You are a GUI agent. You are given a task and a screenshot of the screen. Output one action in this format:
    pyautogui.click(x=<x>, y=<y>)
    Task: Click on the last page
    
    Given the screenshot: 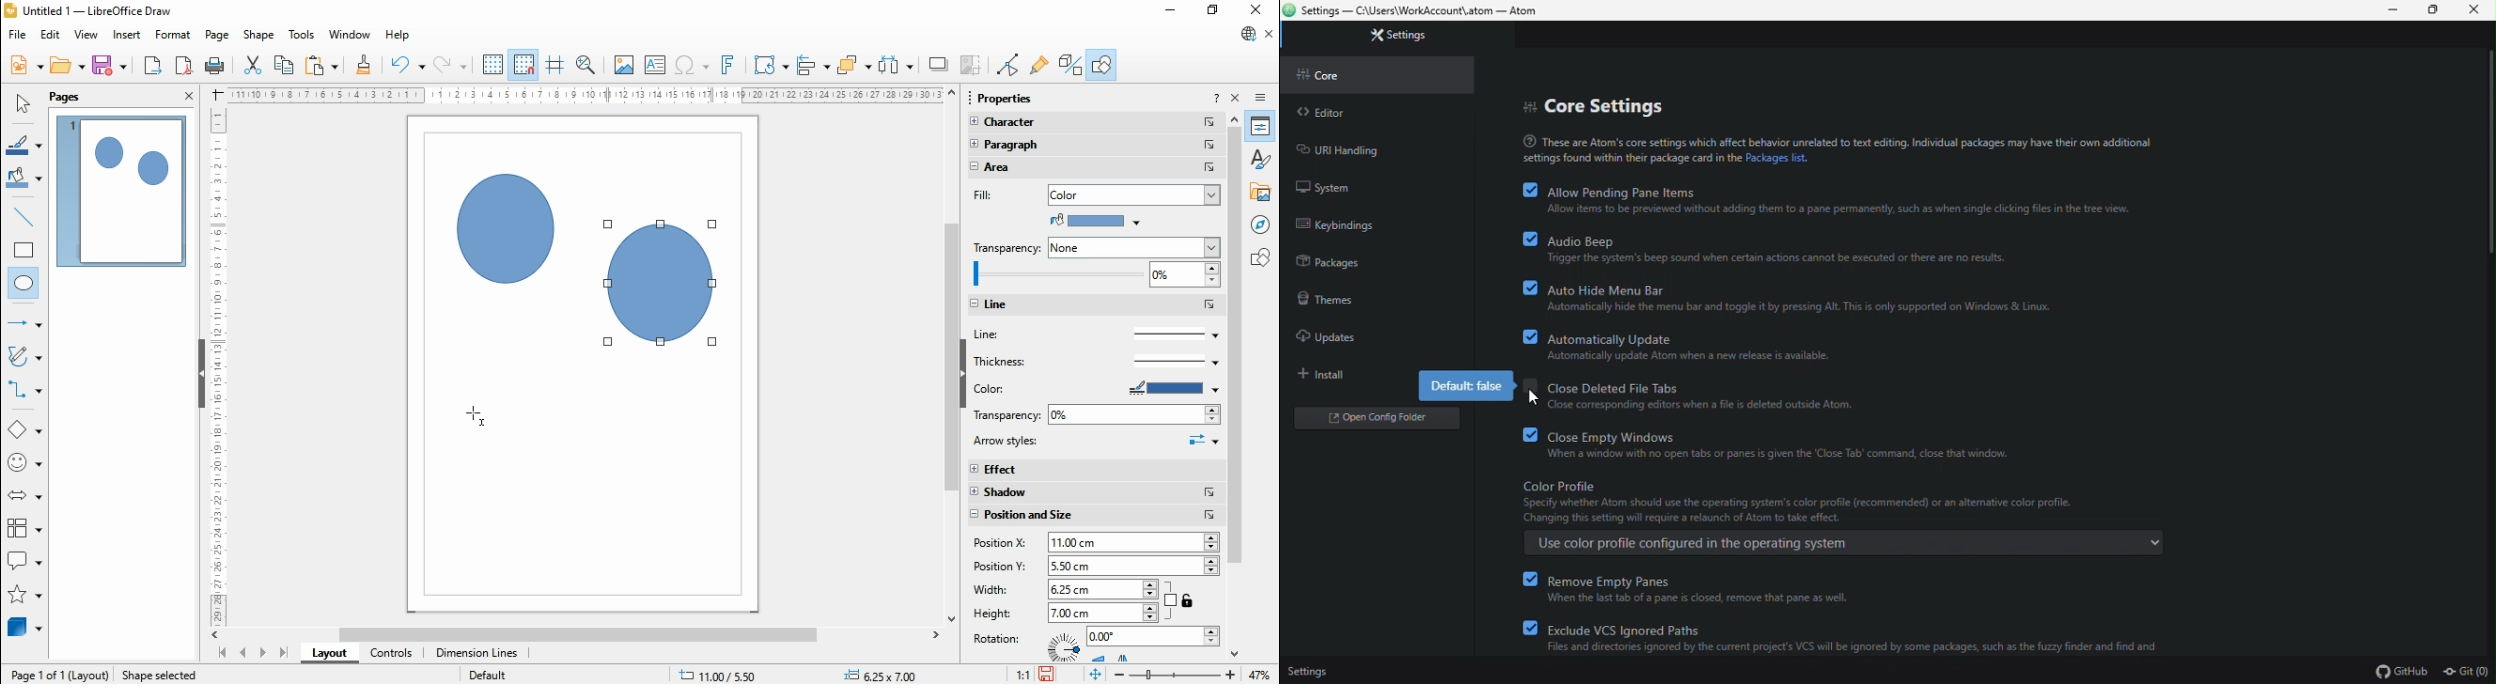 What is the action you would take?
    pyautogui.click(x=283, y=653)
    